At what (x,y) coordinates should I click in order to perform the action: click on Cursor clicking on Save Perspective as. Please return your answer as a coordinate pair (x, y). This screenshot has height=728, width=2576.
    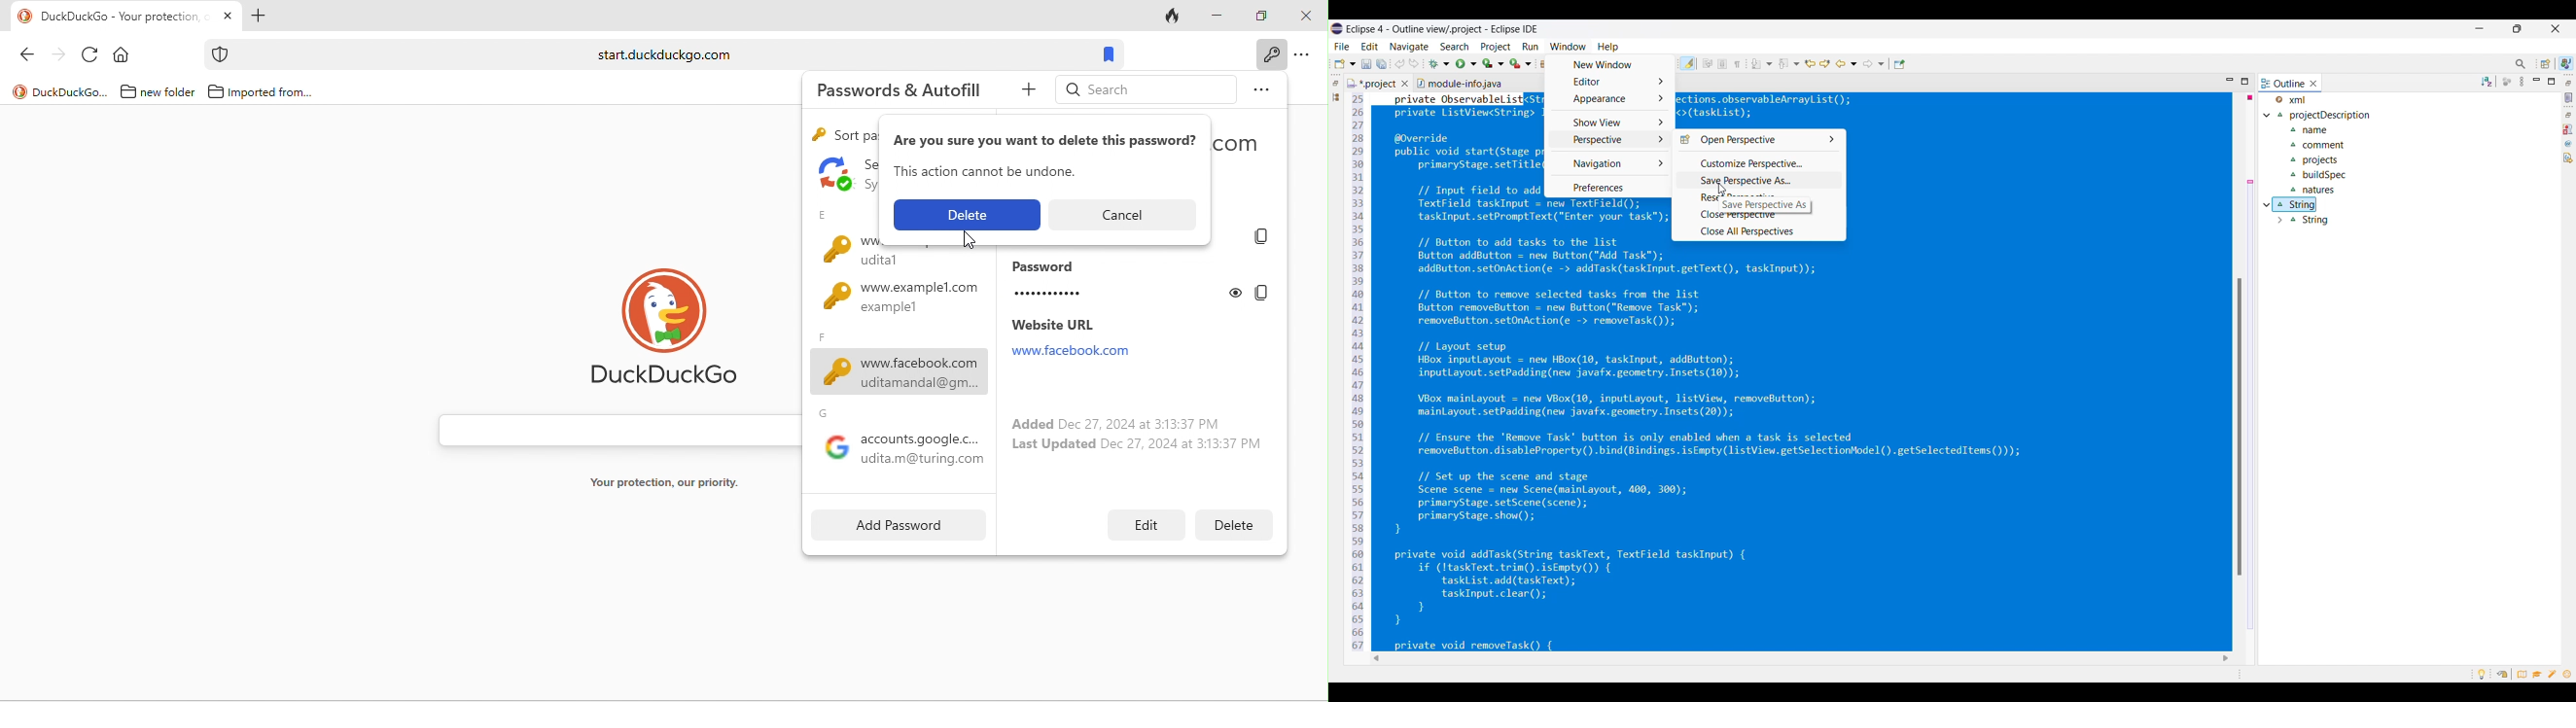
    Looking at the image, I should click on (1722, 189).